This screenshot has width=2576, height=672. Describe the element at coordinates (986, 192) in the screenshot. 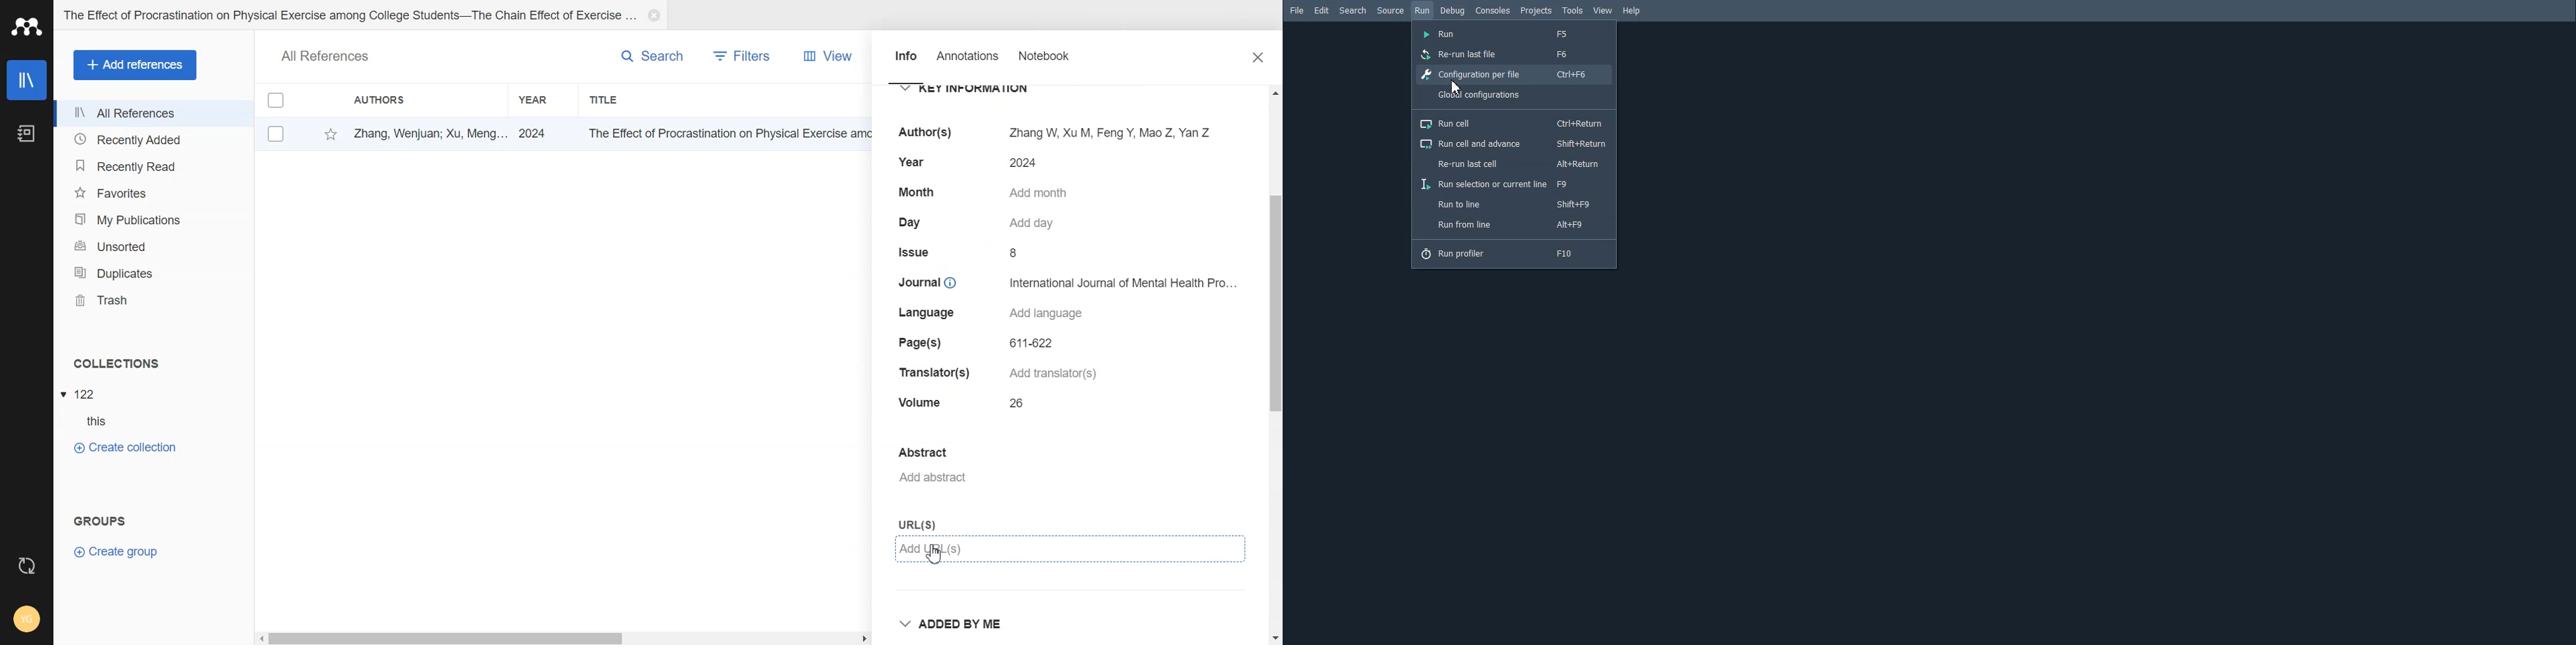

I see `Month Add month` at that location.